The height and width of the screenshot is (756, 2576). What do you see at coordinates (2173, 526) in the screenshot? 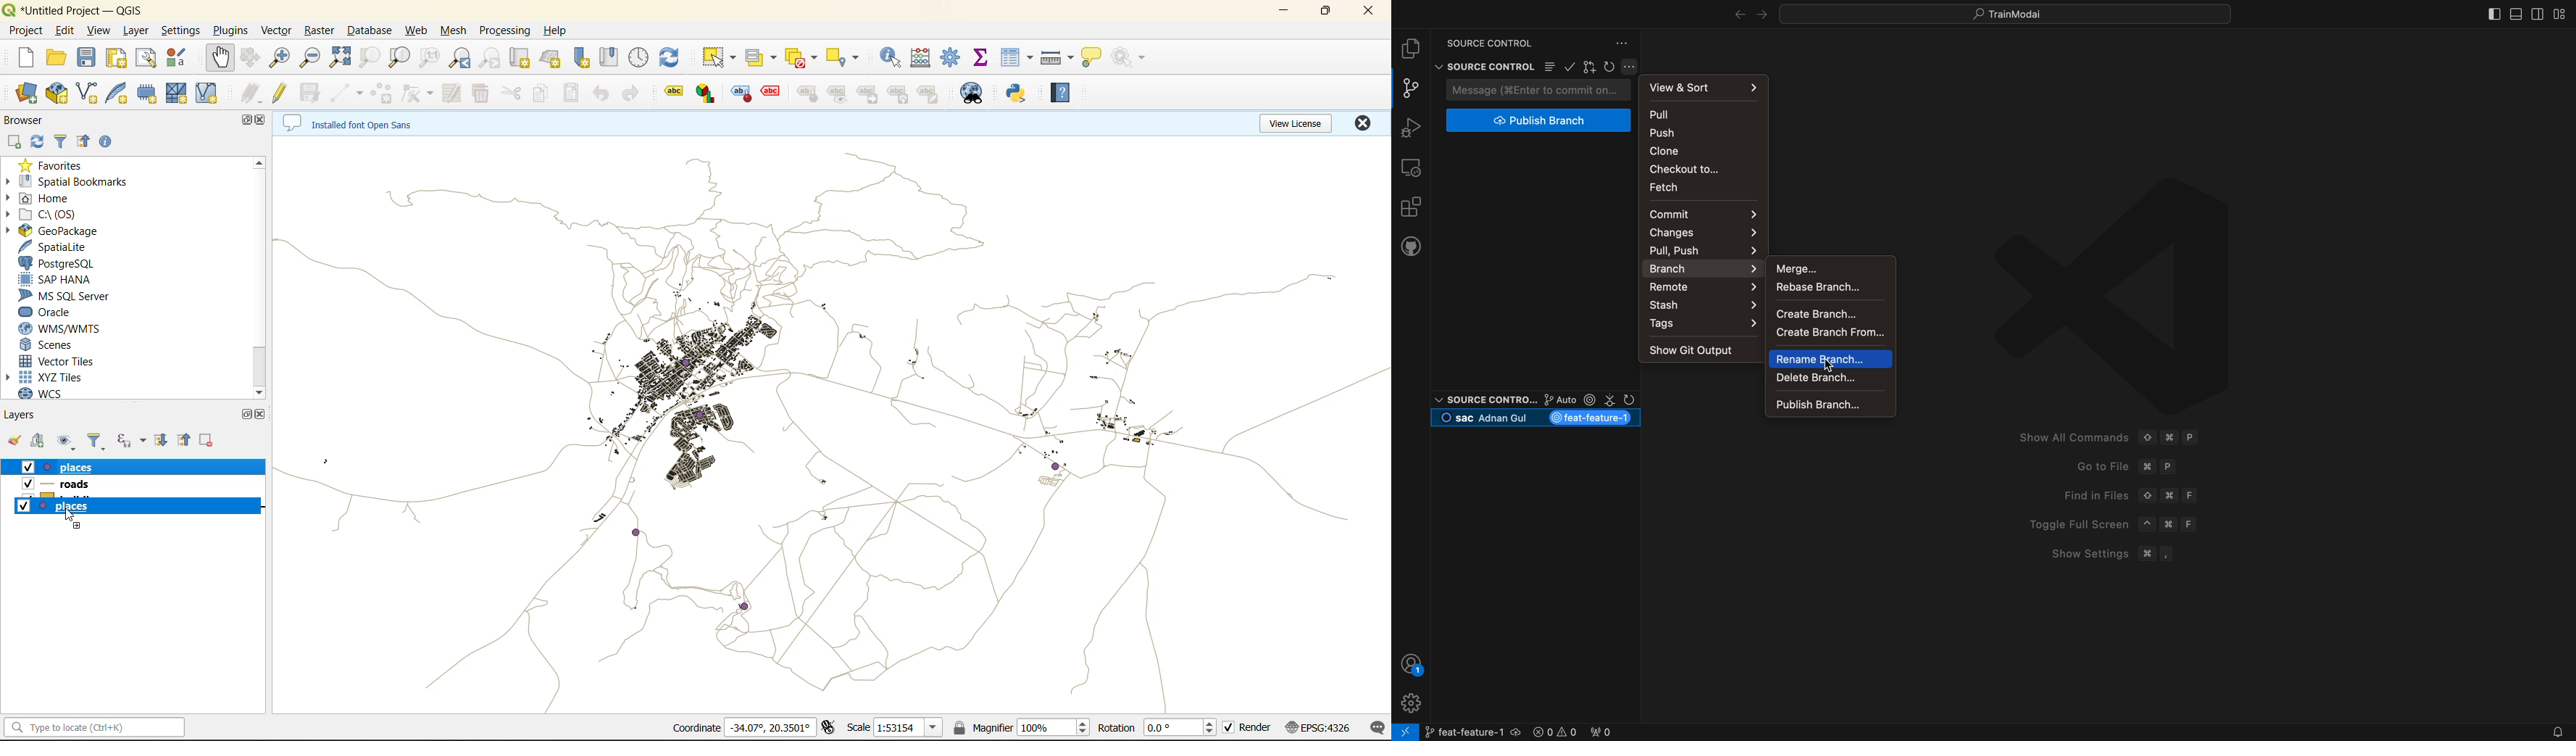
I see `Command` at bounding box center [2173, 526].